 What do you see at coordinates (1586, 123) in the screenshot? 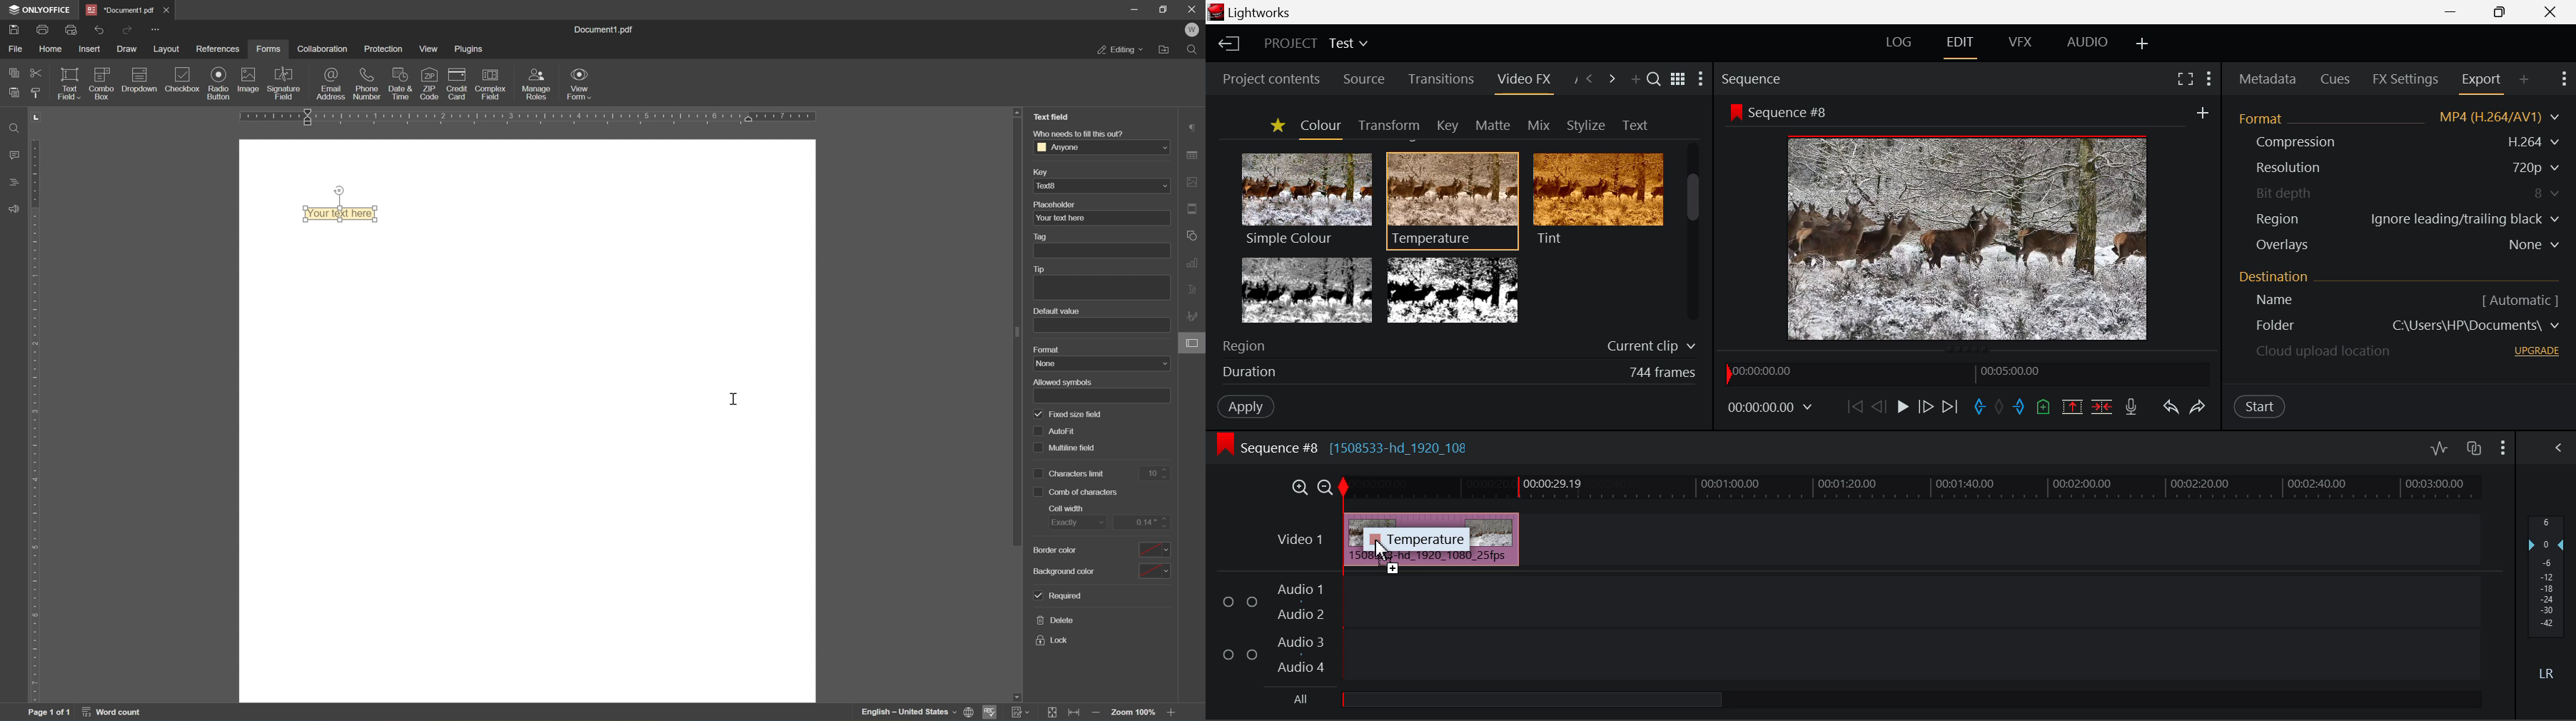
I see `Stylize` at bounding box center [1586, 123].